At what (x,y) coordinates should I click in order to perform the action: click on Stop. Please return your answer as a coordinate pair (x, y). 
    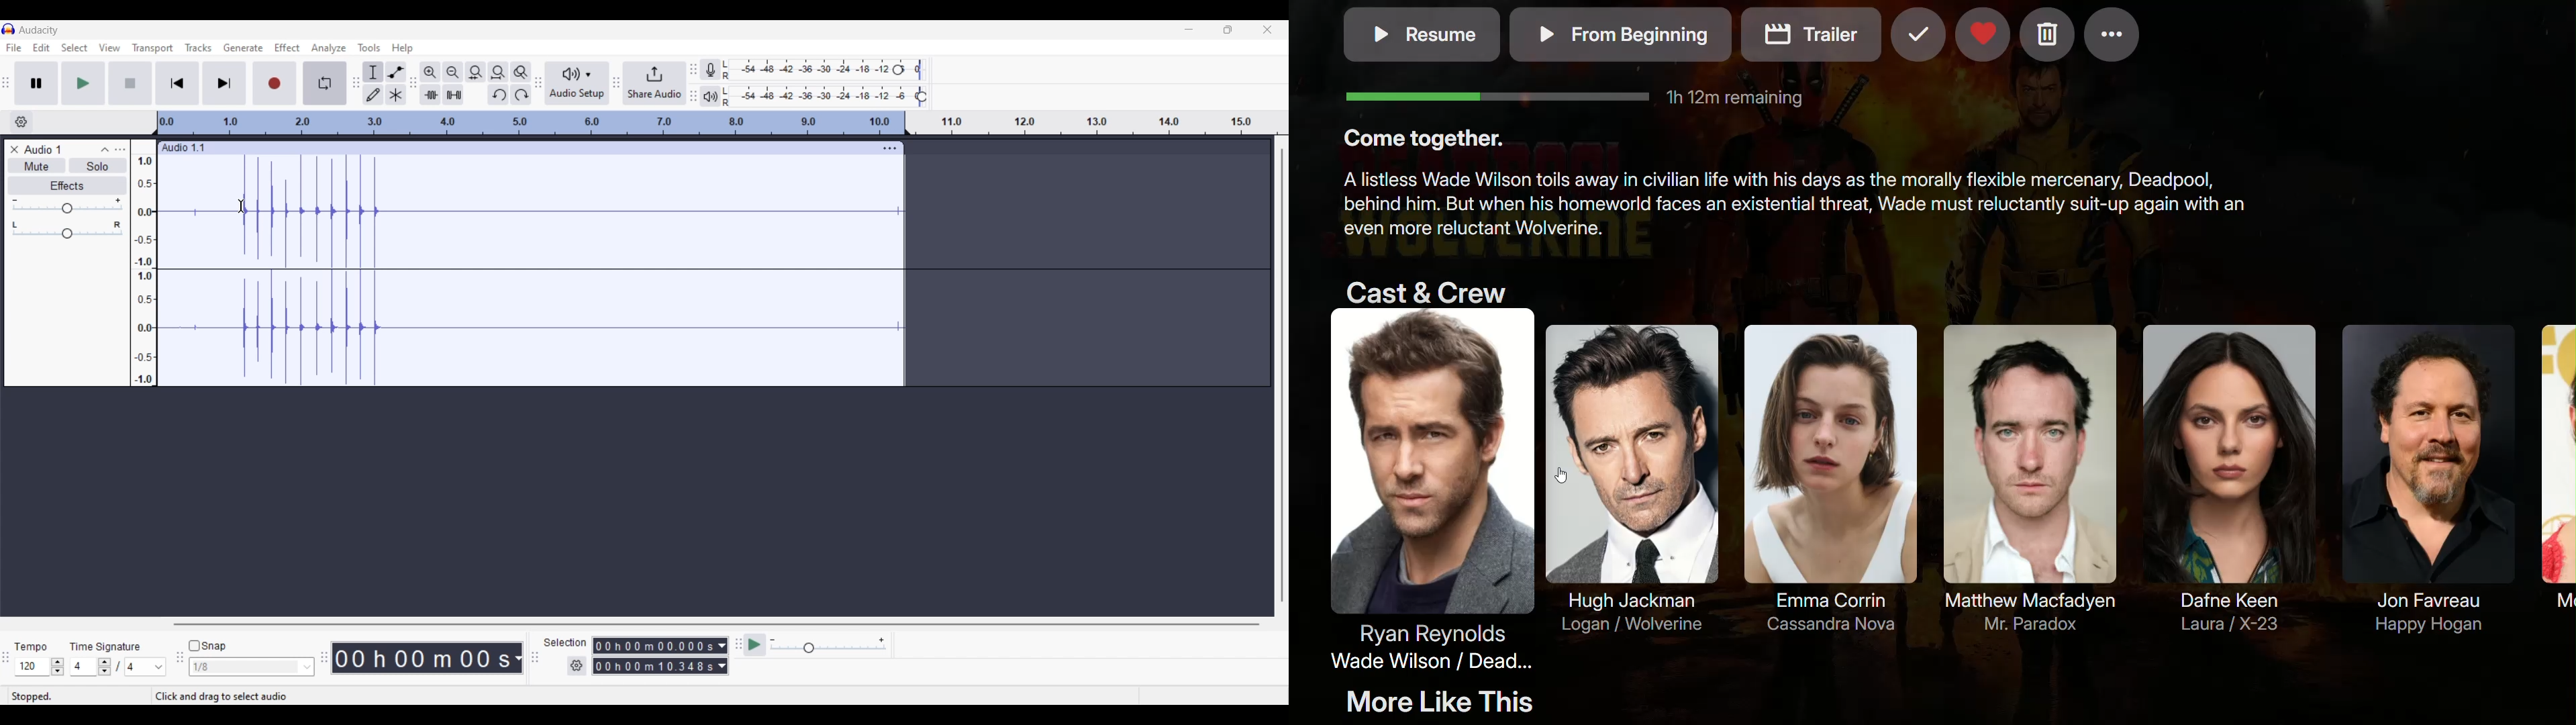
    Looking at the image, I should click on (131, 83).